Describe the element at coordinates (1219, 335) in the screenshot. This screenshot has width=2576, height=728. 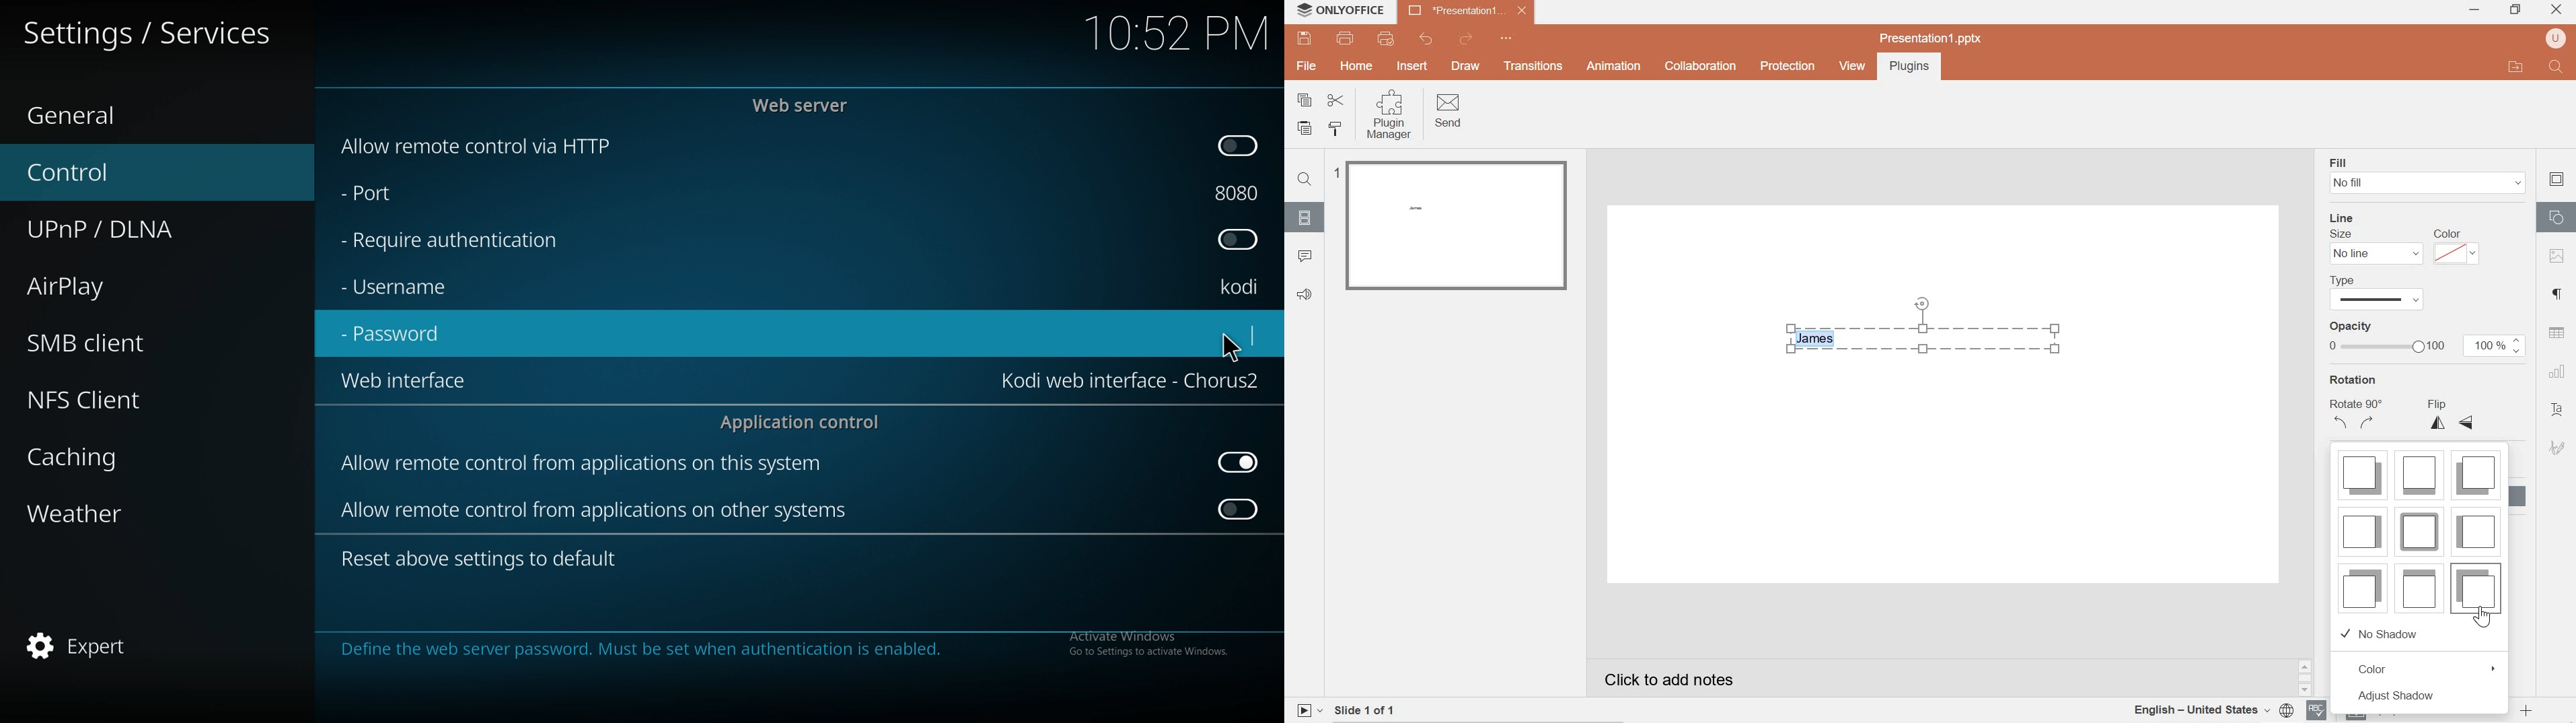
I see `password input` at that location.